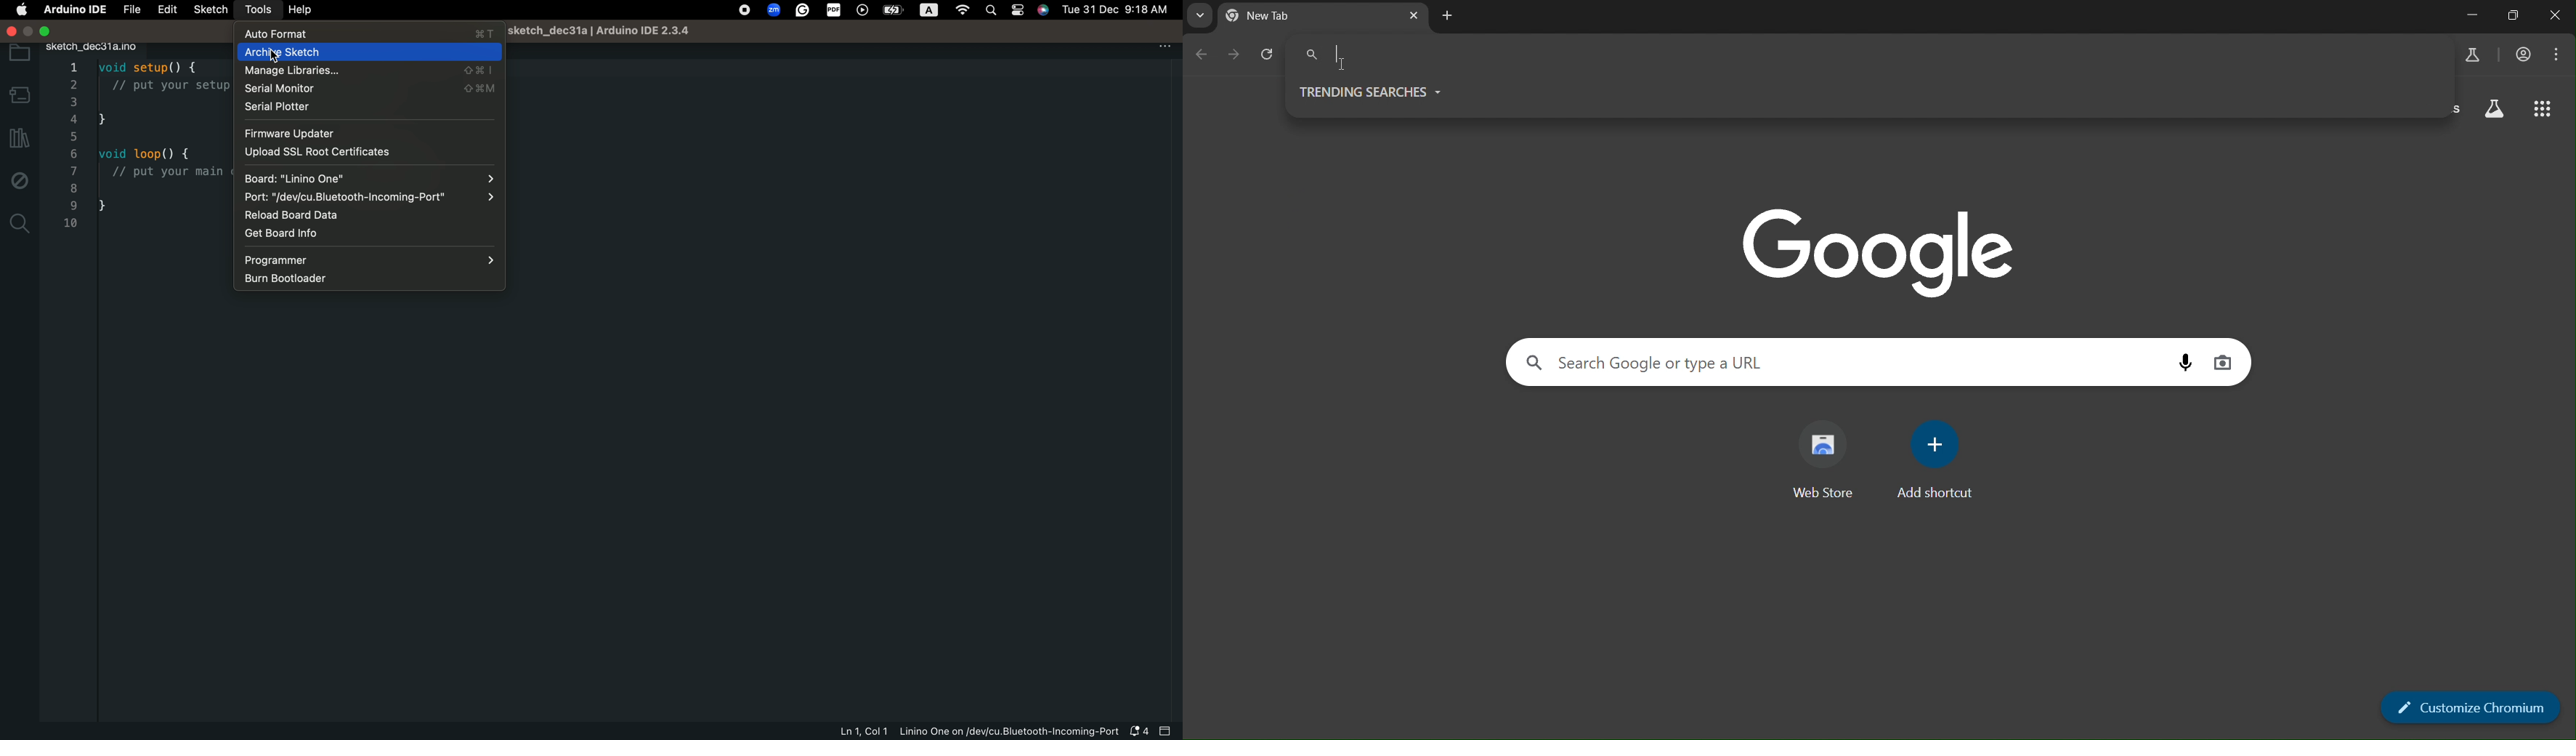 This screenshot has width=2576, height=756. I want to click on cursor, so click(1343, 65).